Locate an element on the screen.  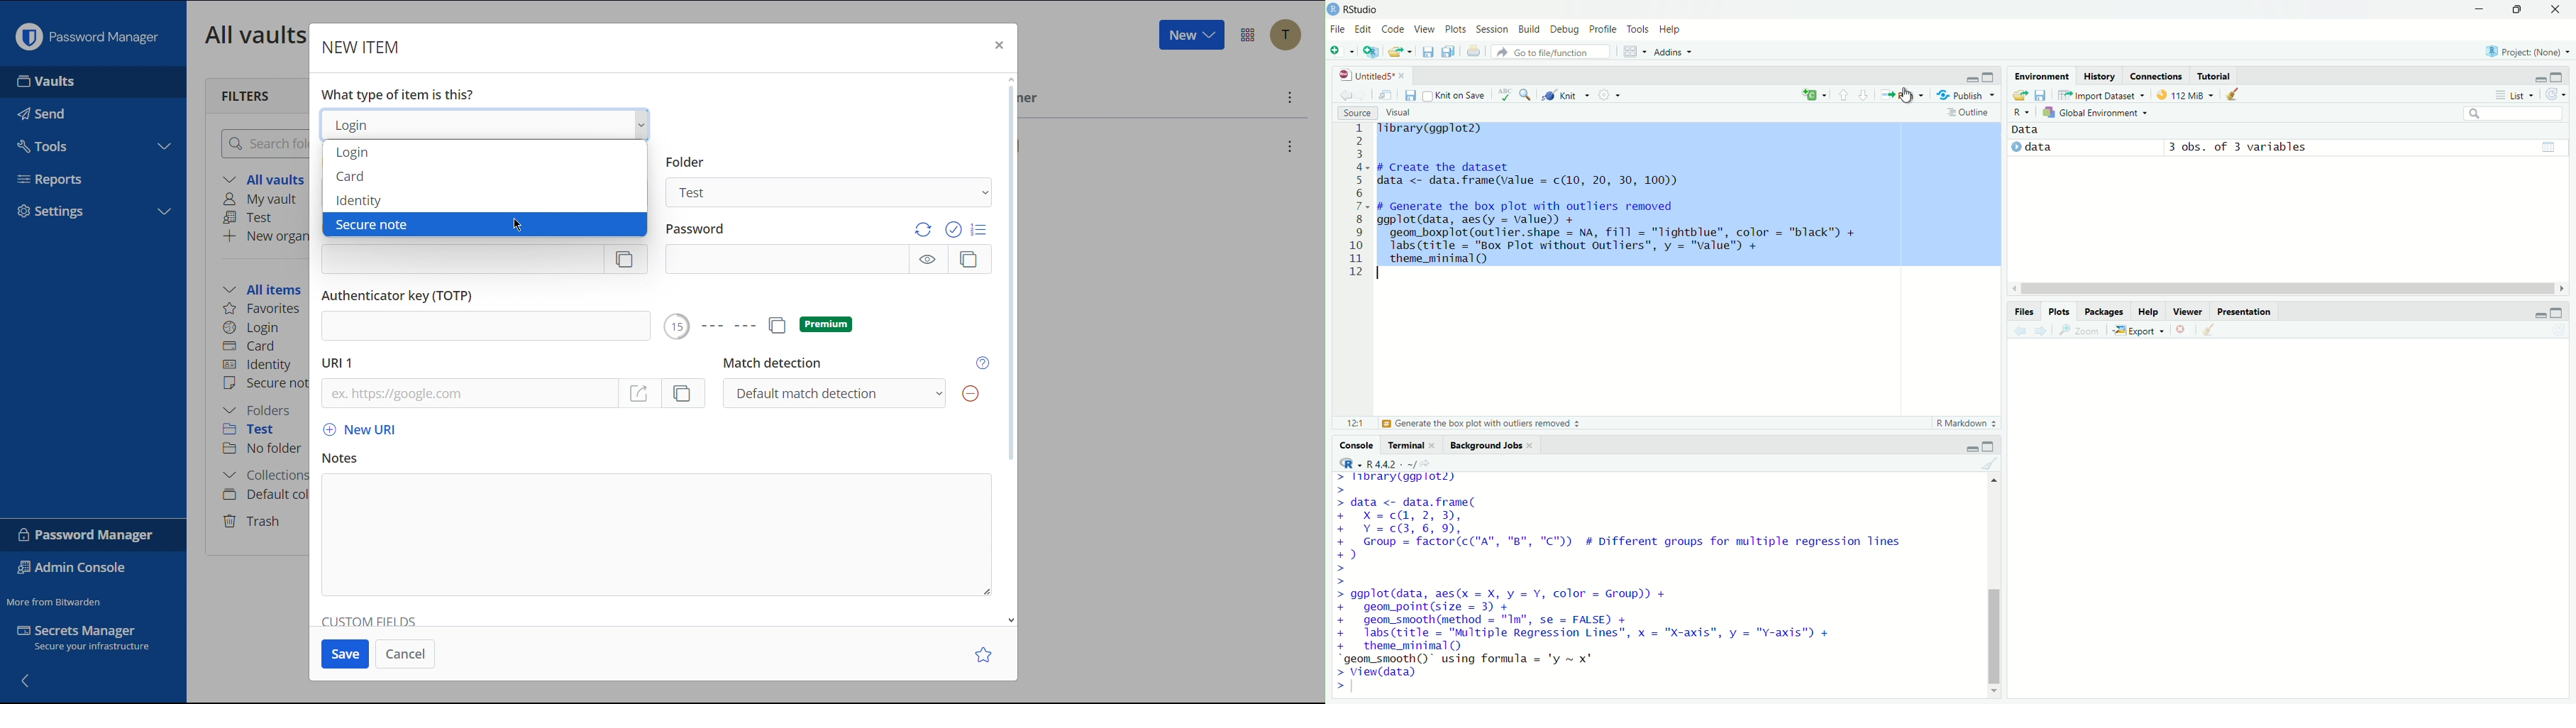
Knit on Save is located at coordinates (1454, 96).